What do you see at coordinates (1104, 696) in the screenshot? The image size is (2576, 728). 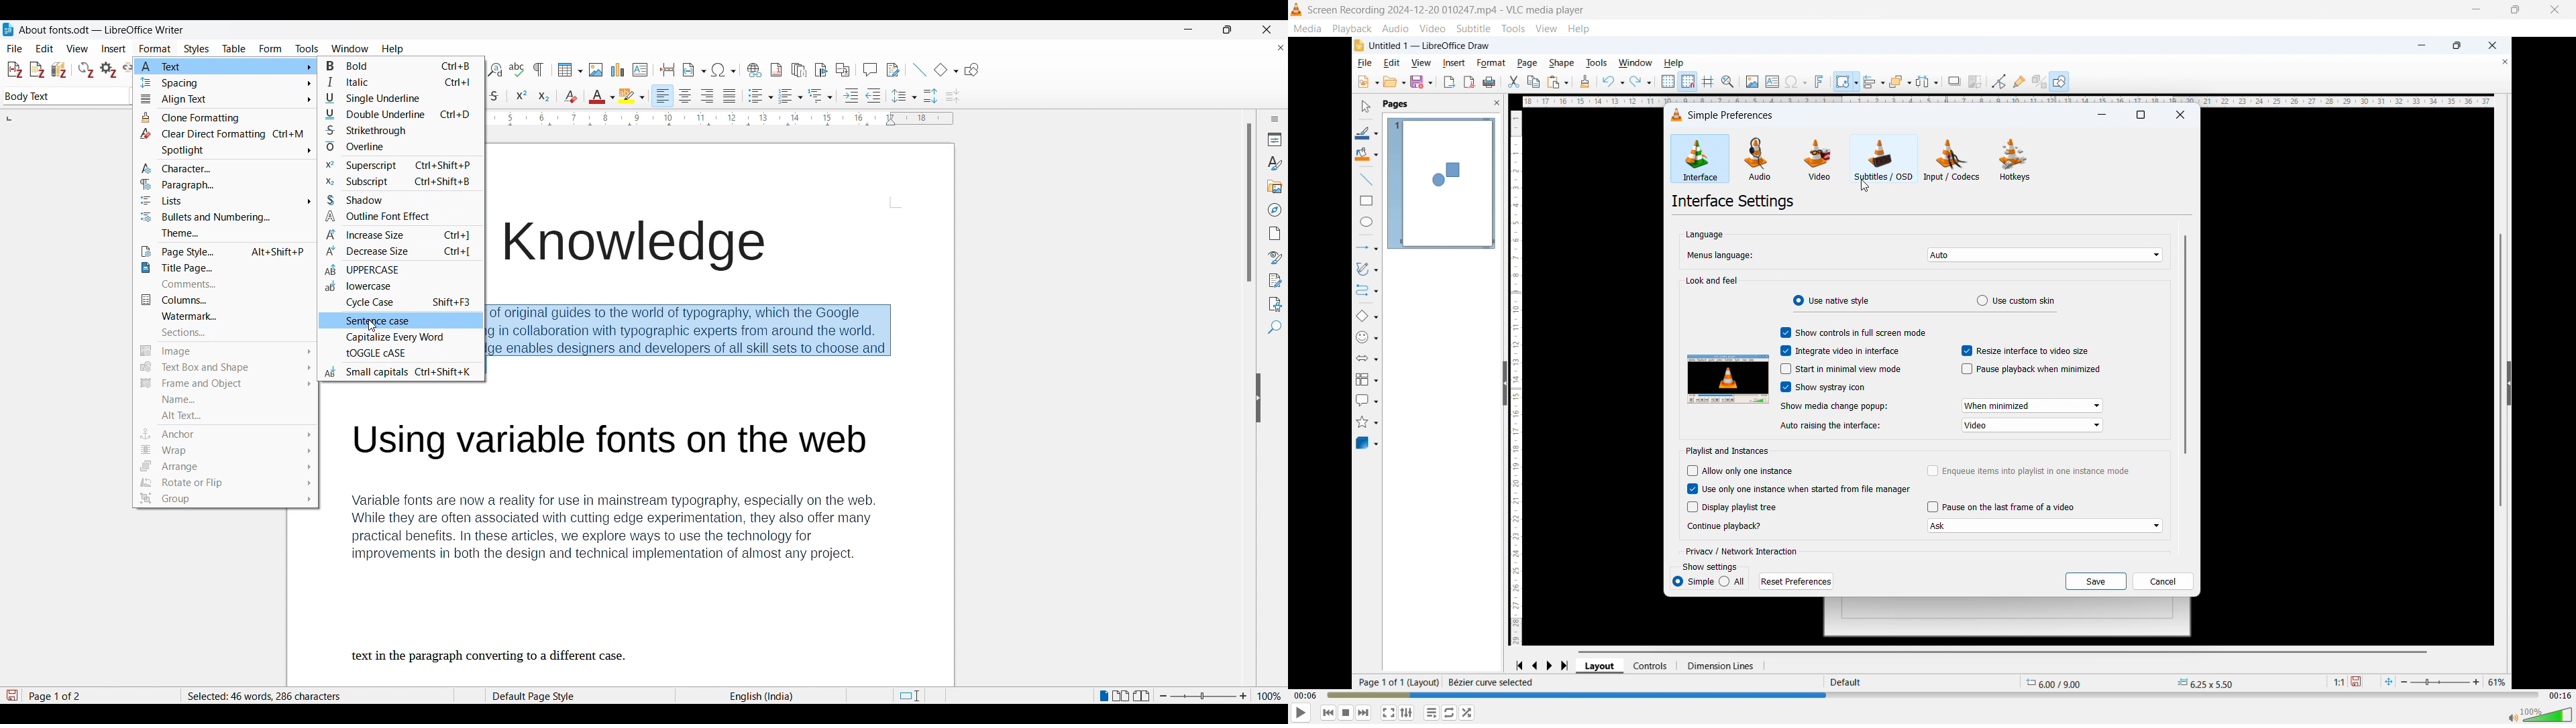 I see `Single page view` at bounding box center [1104, 696].